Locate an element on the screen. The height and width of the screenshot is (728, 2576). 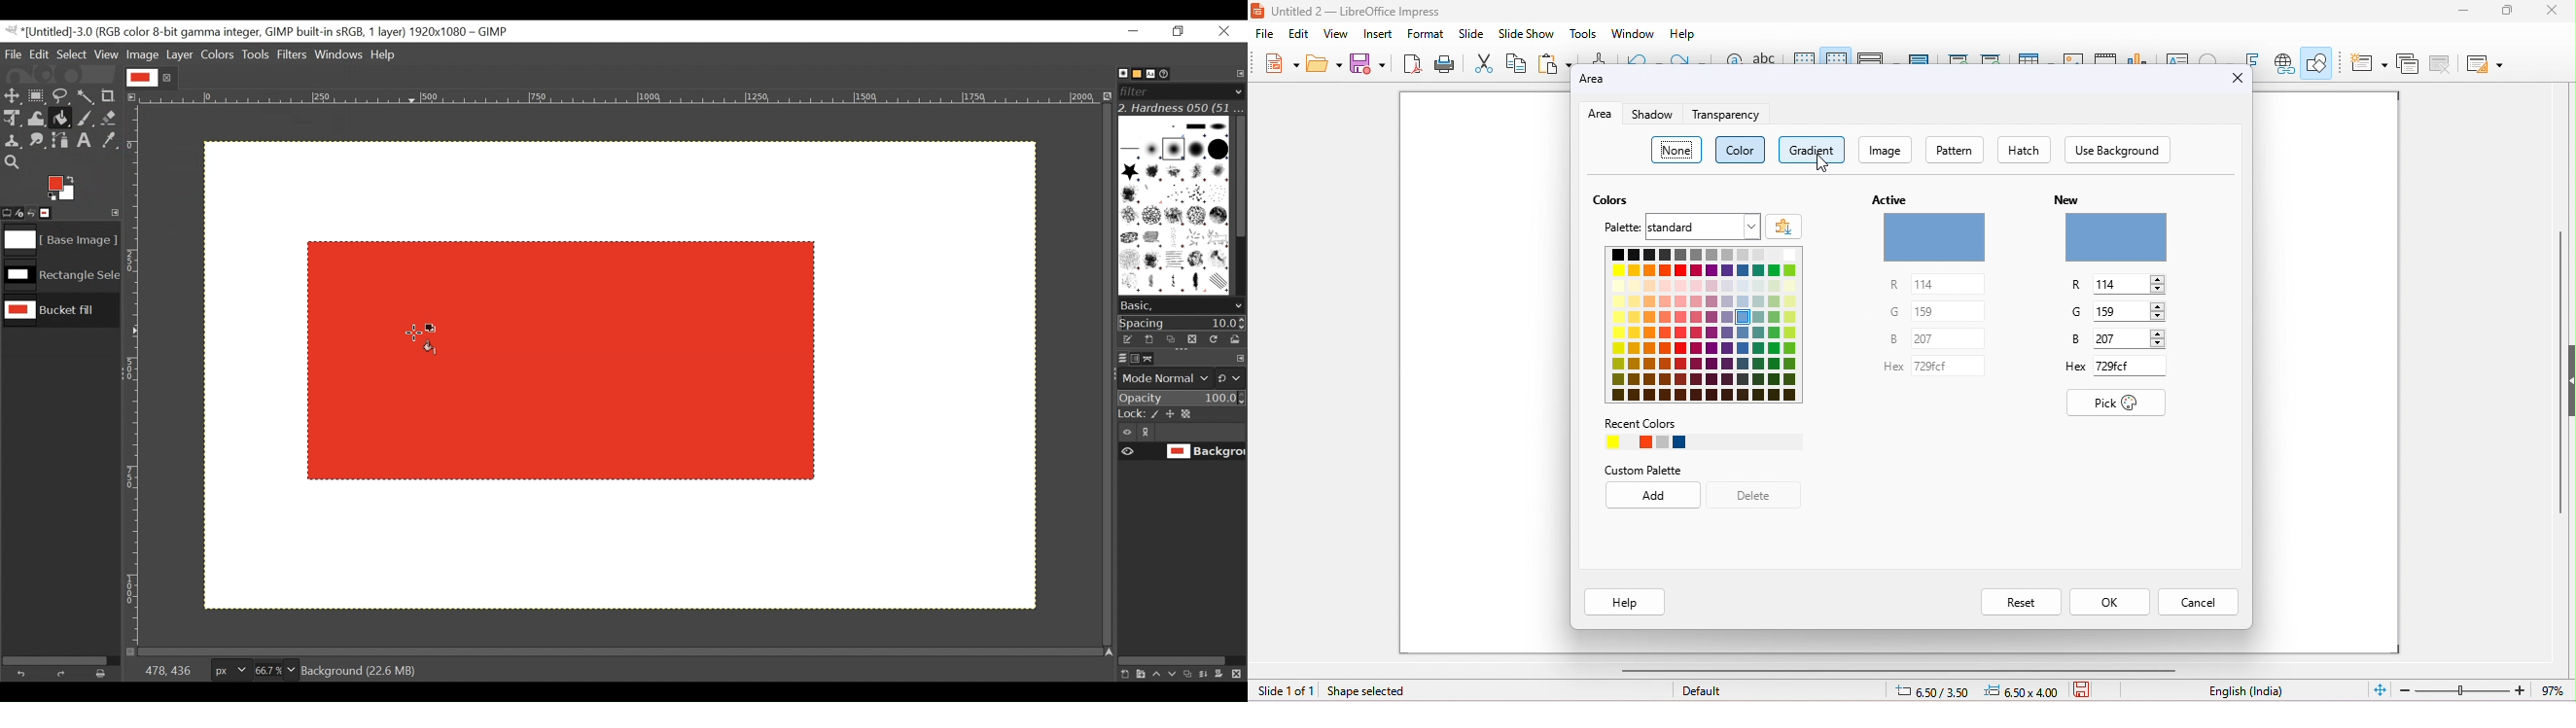
clone is located at coordinates (1600, 56).